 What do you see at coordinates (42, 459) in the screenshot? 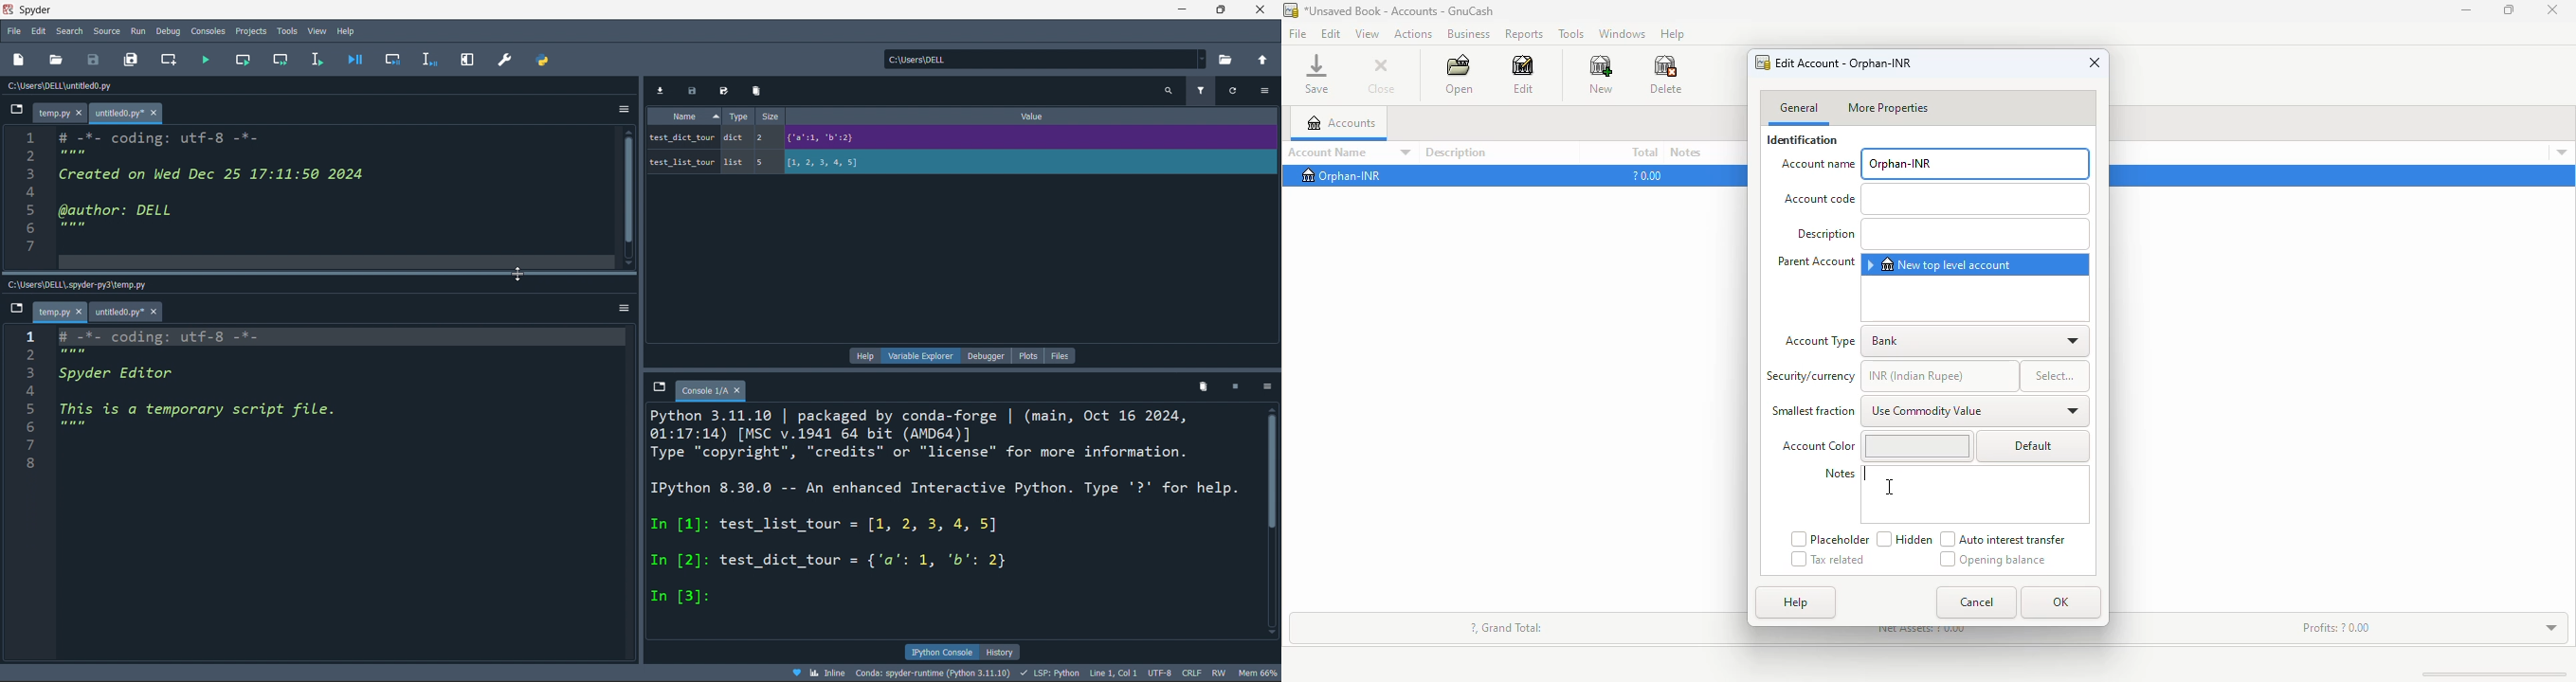
I see `8` at bounding box center [42, 459].